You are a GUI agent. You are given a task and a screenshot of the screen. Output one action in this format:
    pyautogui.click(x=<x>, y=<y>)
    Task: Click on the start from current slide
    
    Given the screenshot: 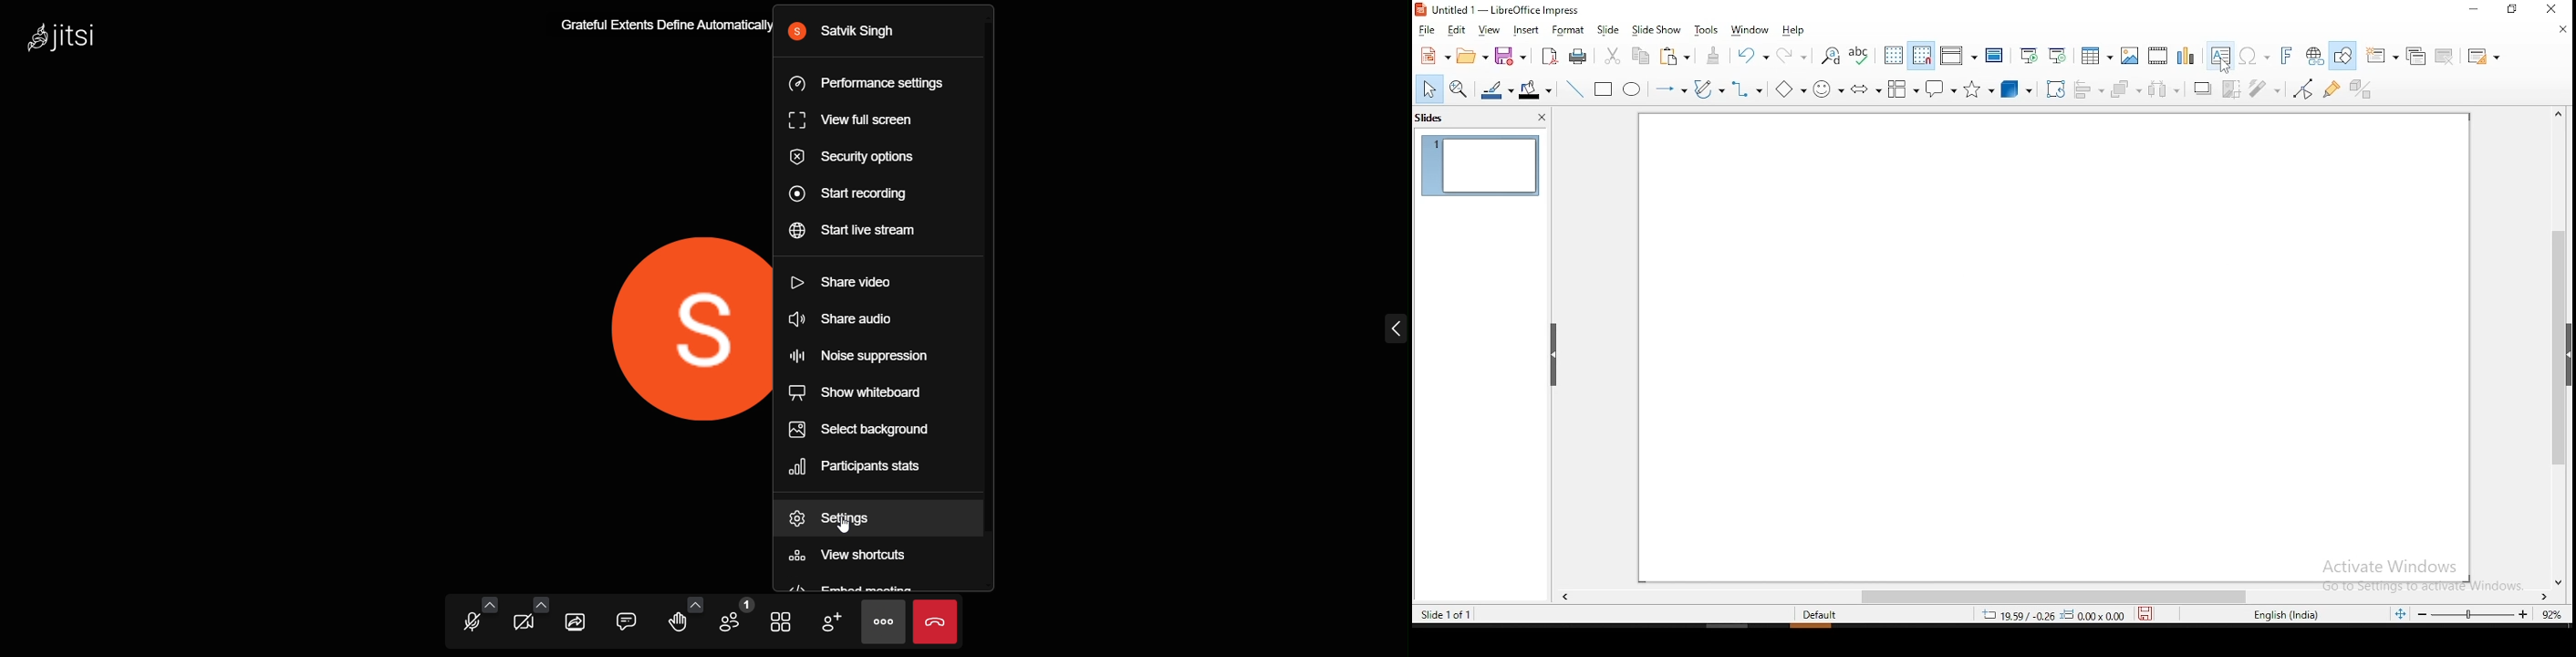 What is the action you would take?
    pyautogui.click(x=2060, y=55)
    